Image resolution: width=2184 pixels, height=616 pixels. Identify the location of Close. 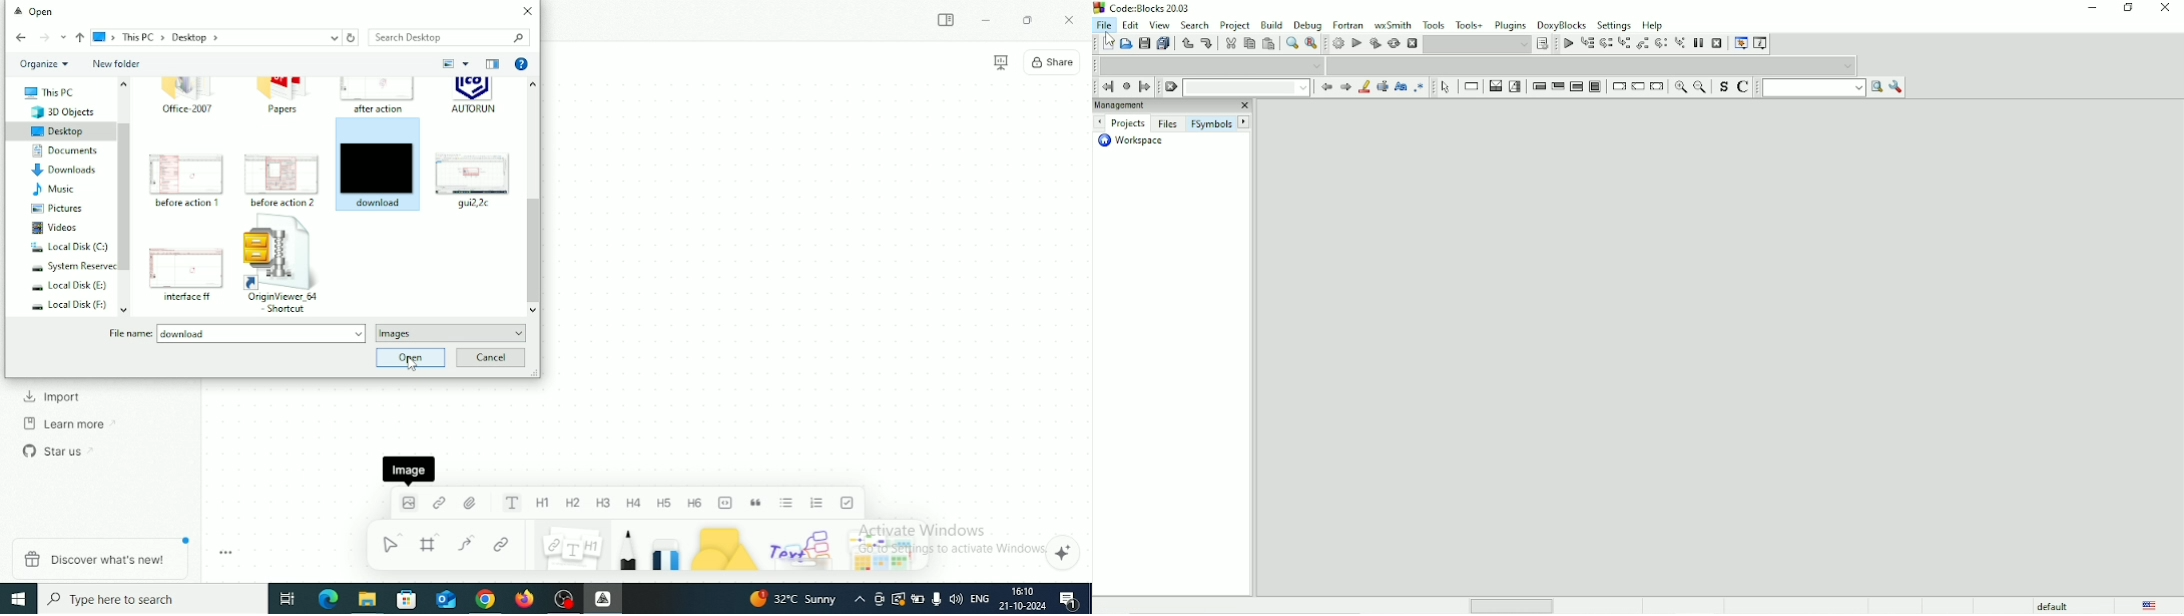
(2166, 9).